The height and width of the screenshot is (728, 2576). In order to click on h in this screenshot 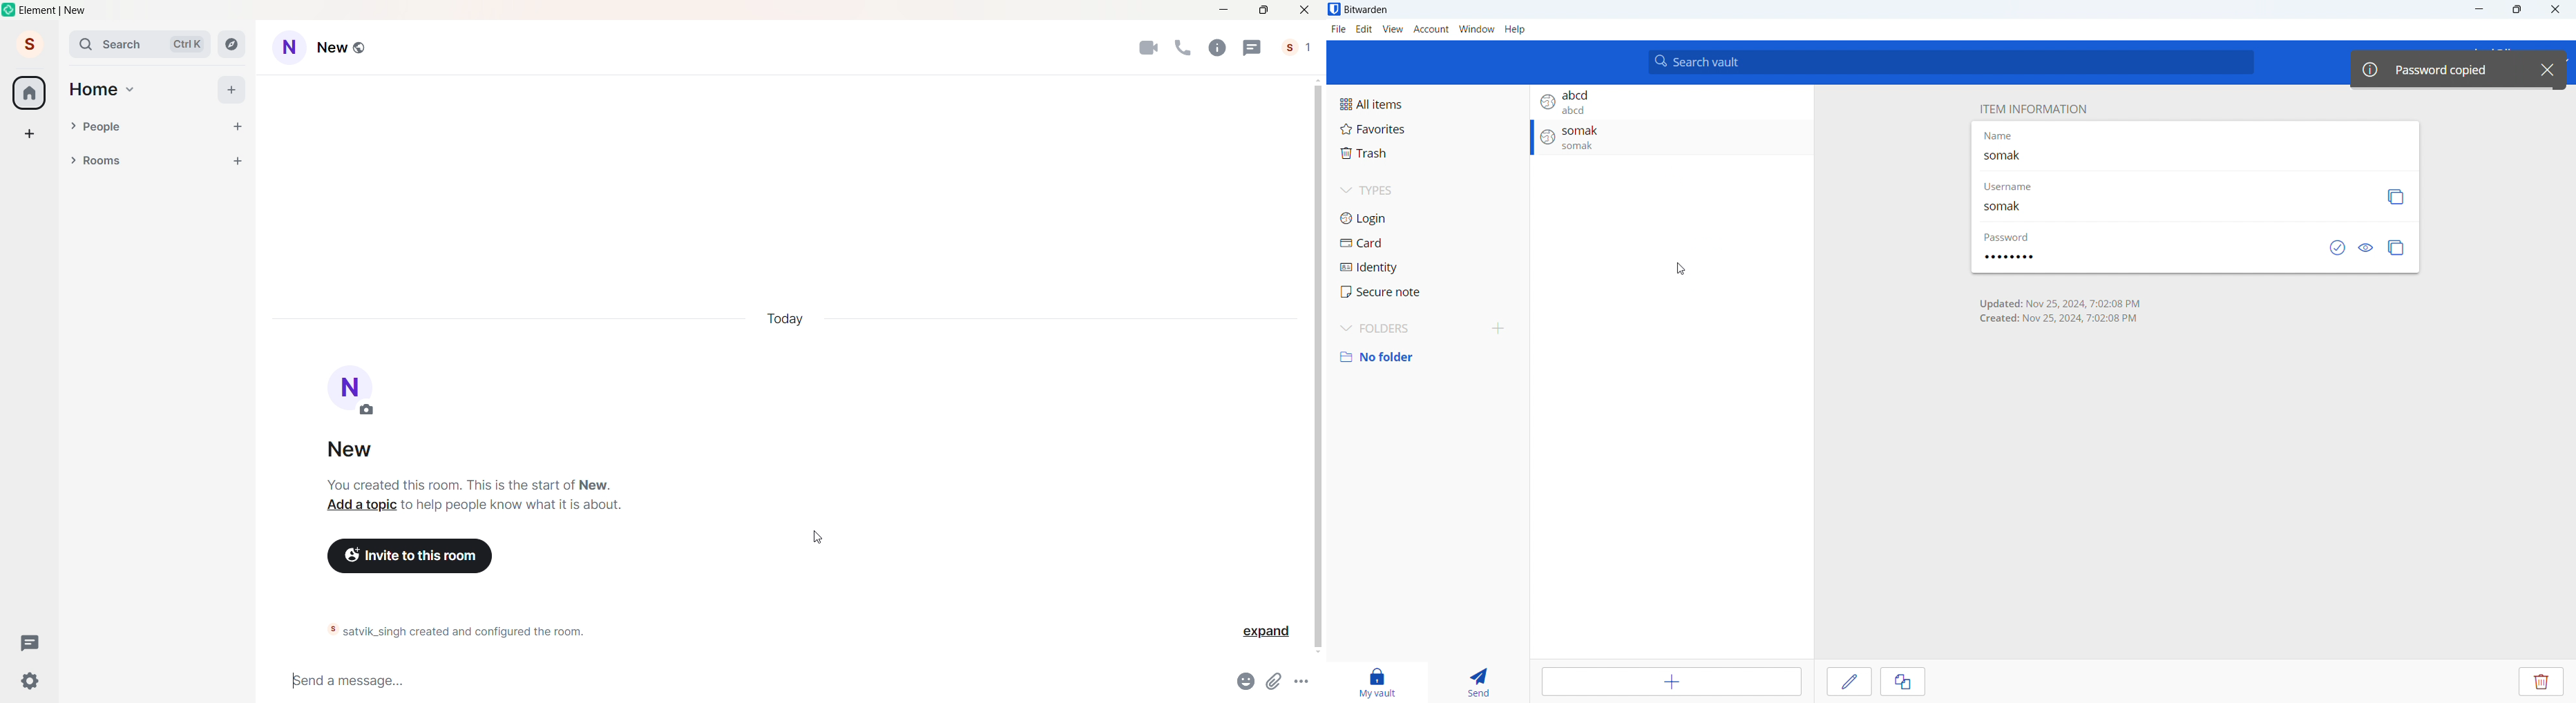, I will do `click(1515, 29)`.